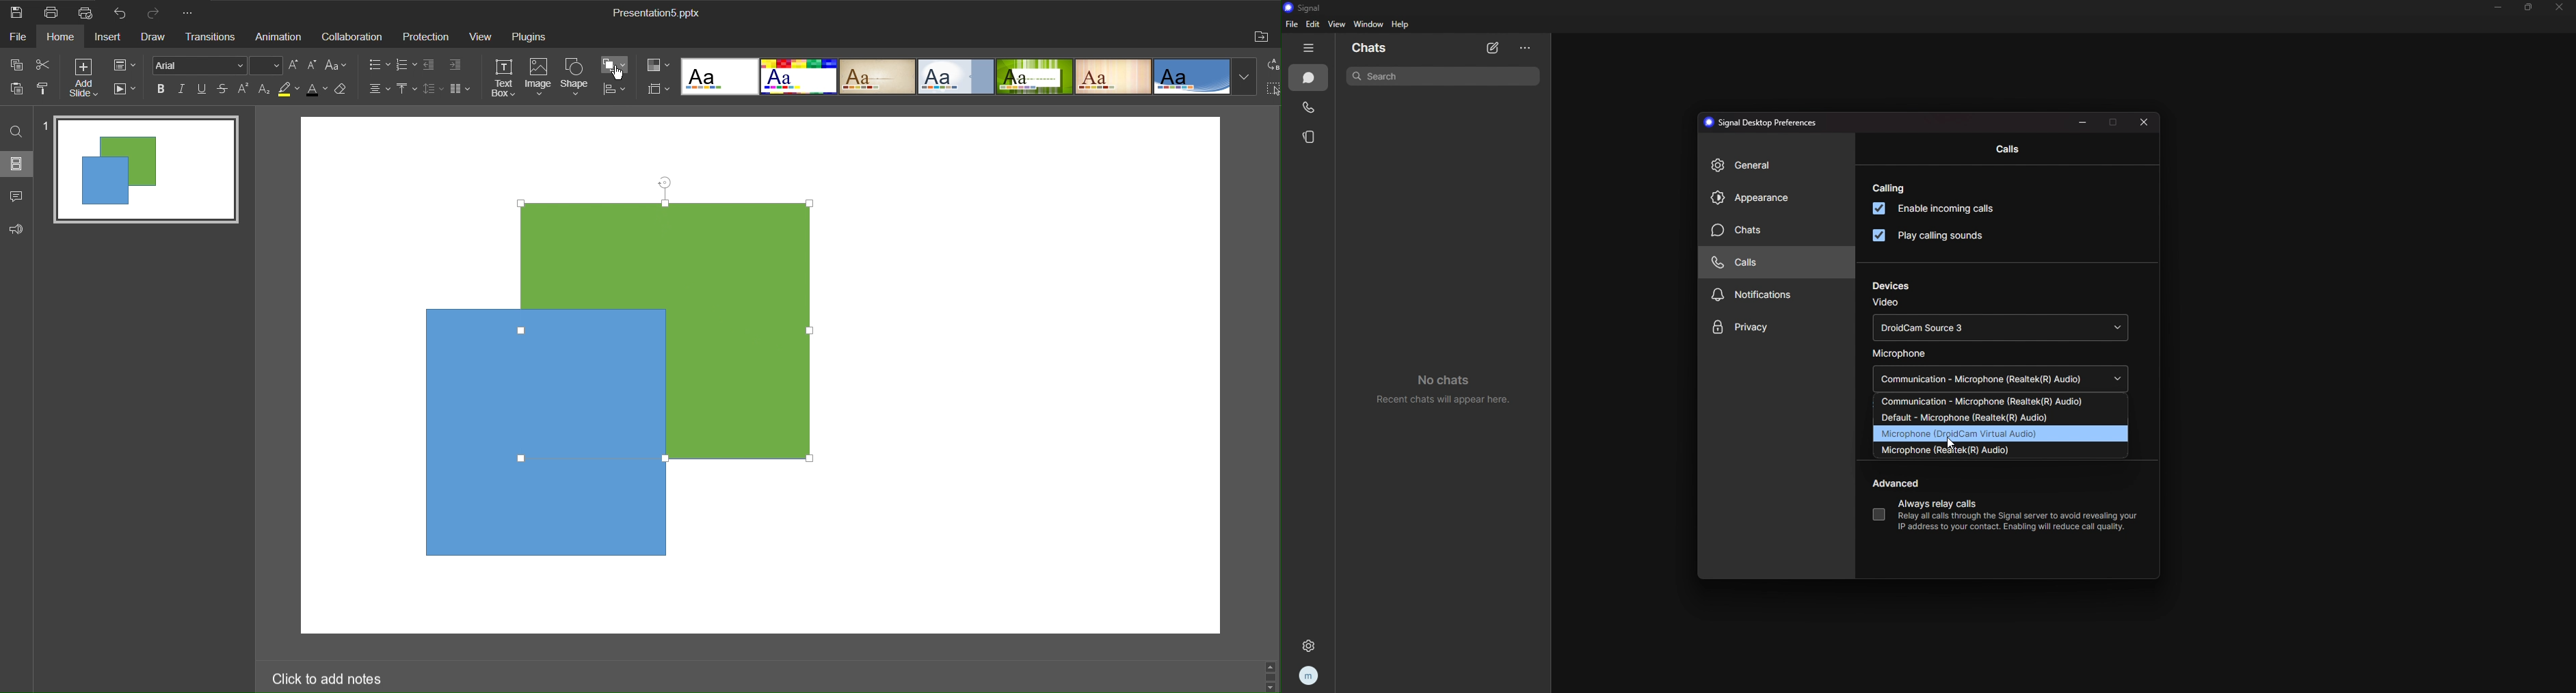 Image resolution: width=2576 pixels, height=700 pixels. What do you see at coordinates (427, 37) in the screenshot?
I see `Protection` at bounding box center [427, 37].